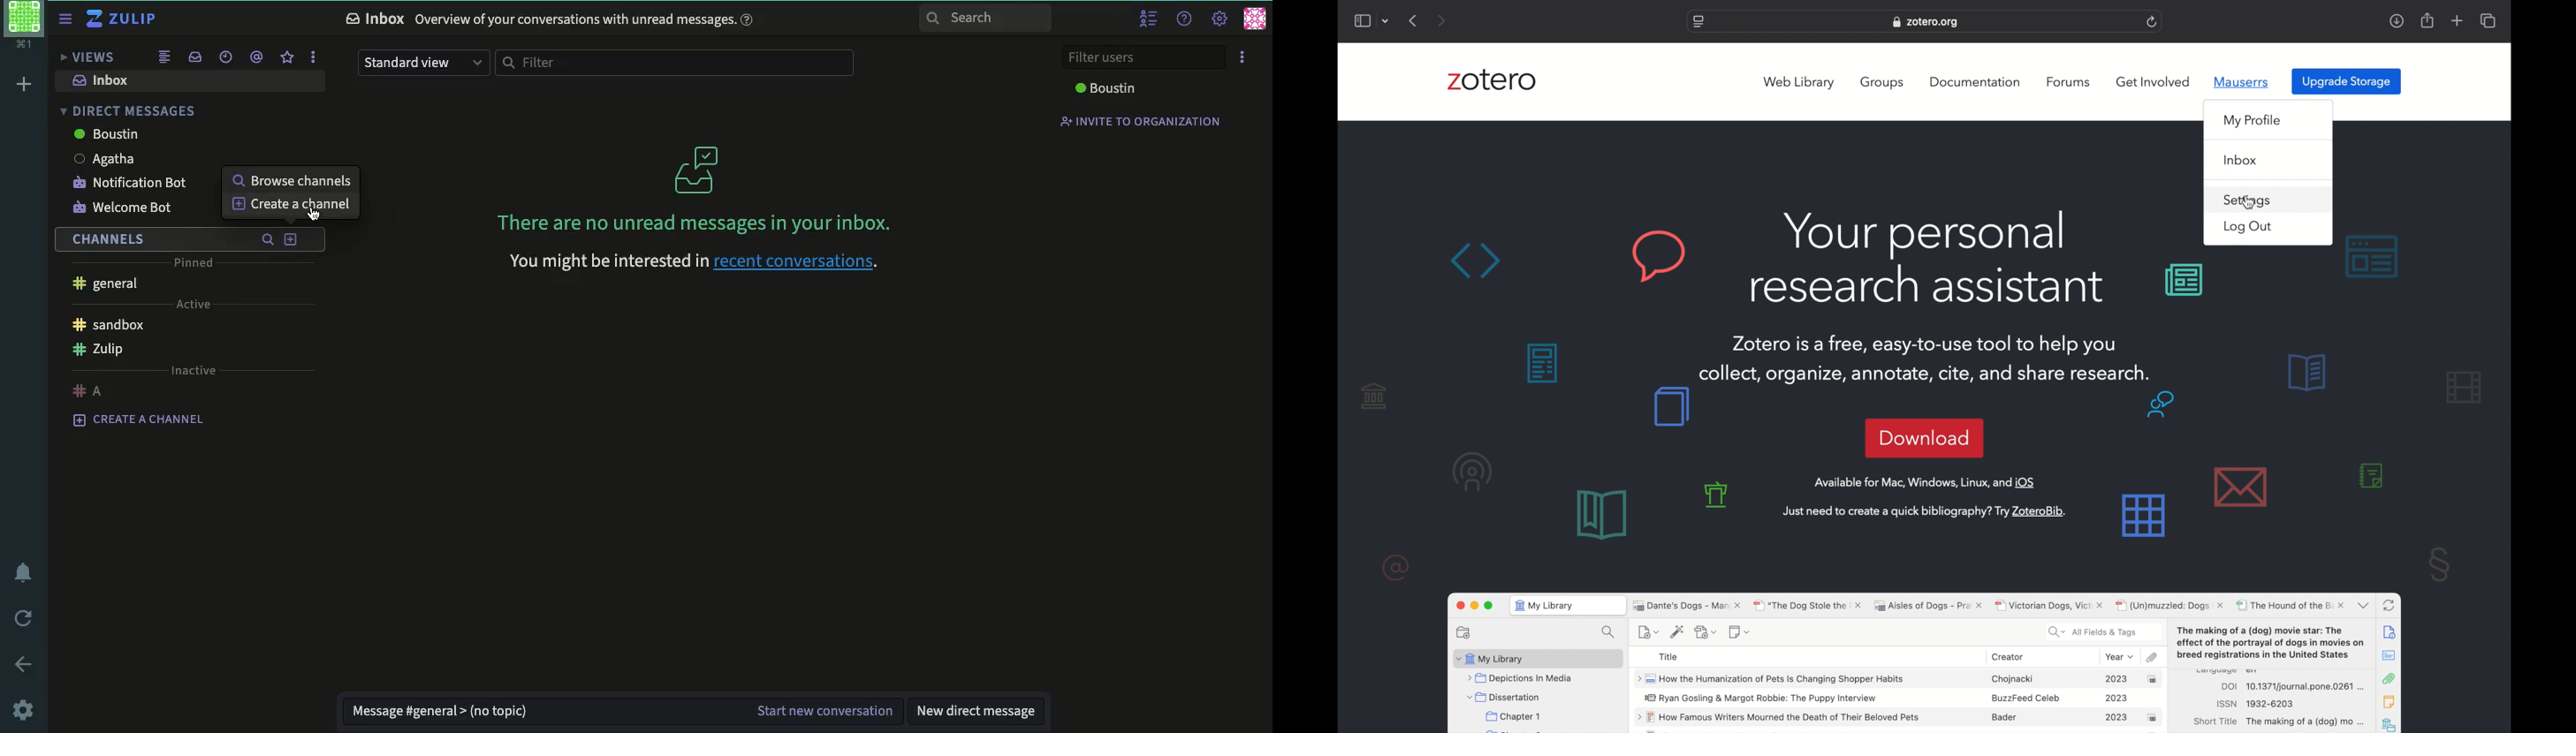 This screenshot has height=756, width=2576. Describe the element at coordinates (124, 210) in the screenshot. I see `welcome bot` at that location.